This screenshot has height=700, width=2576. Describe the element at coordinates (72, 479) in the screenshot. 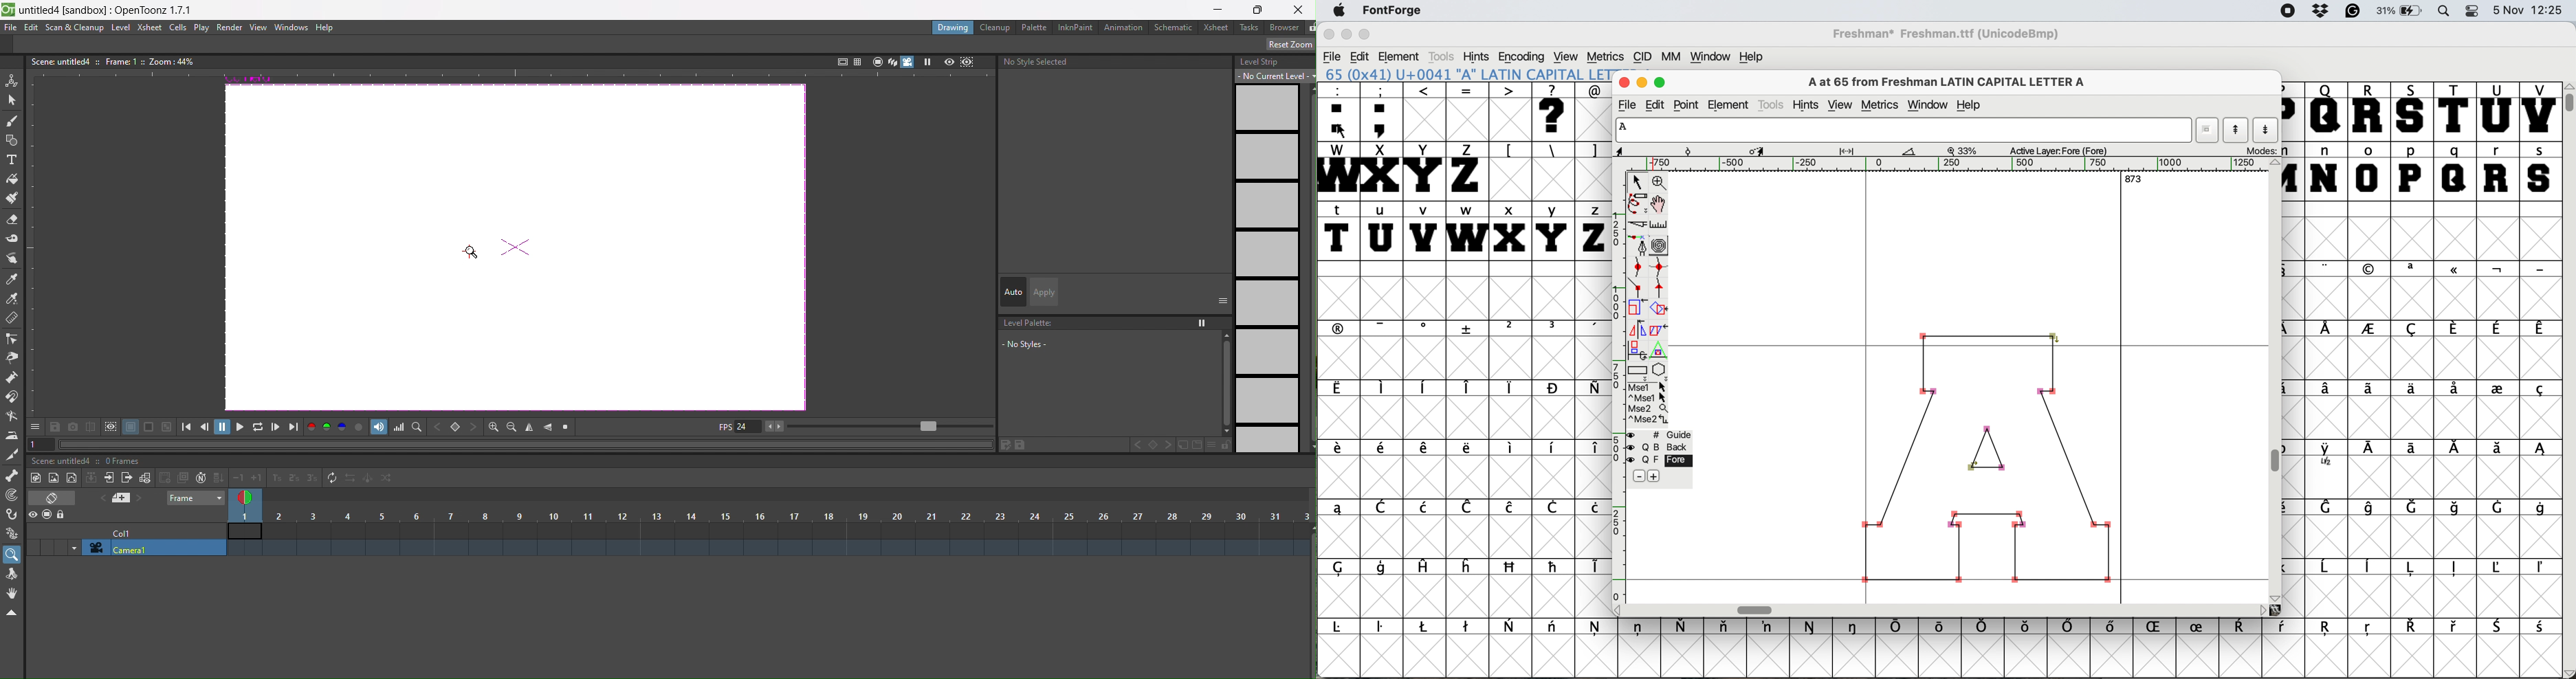

I see `new toonz level` at that location.